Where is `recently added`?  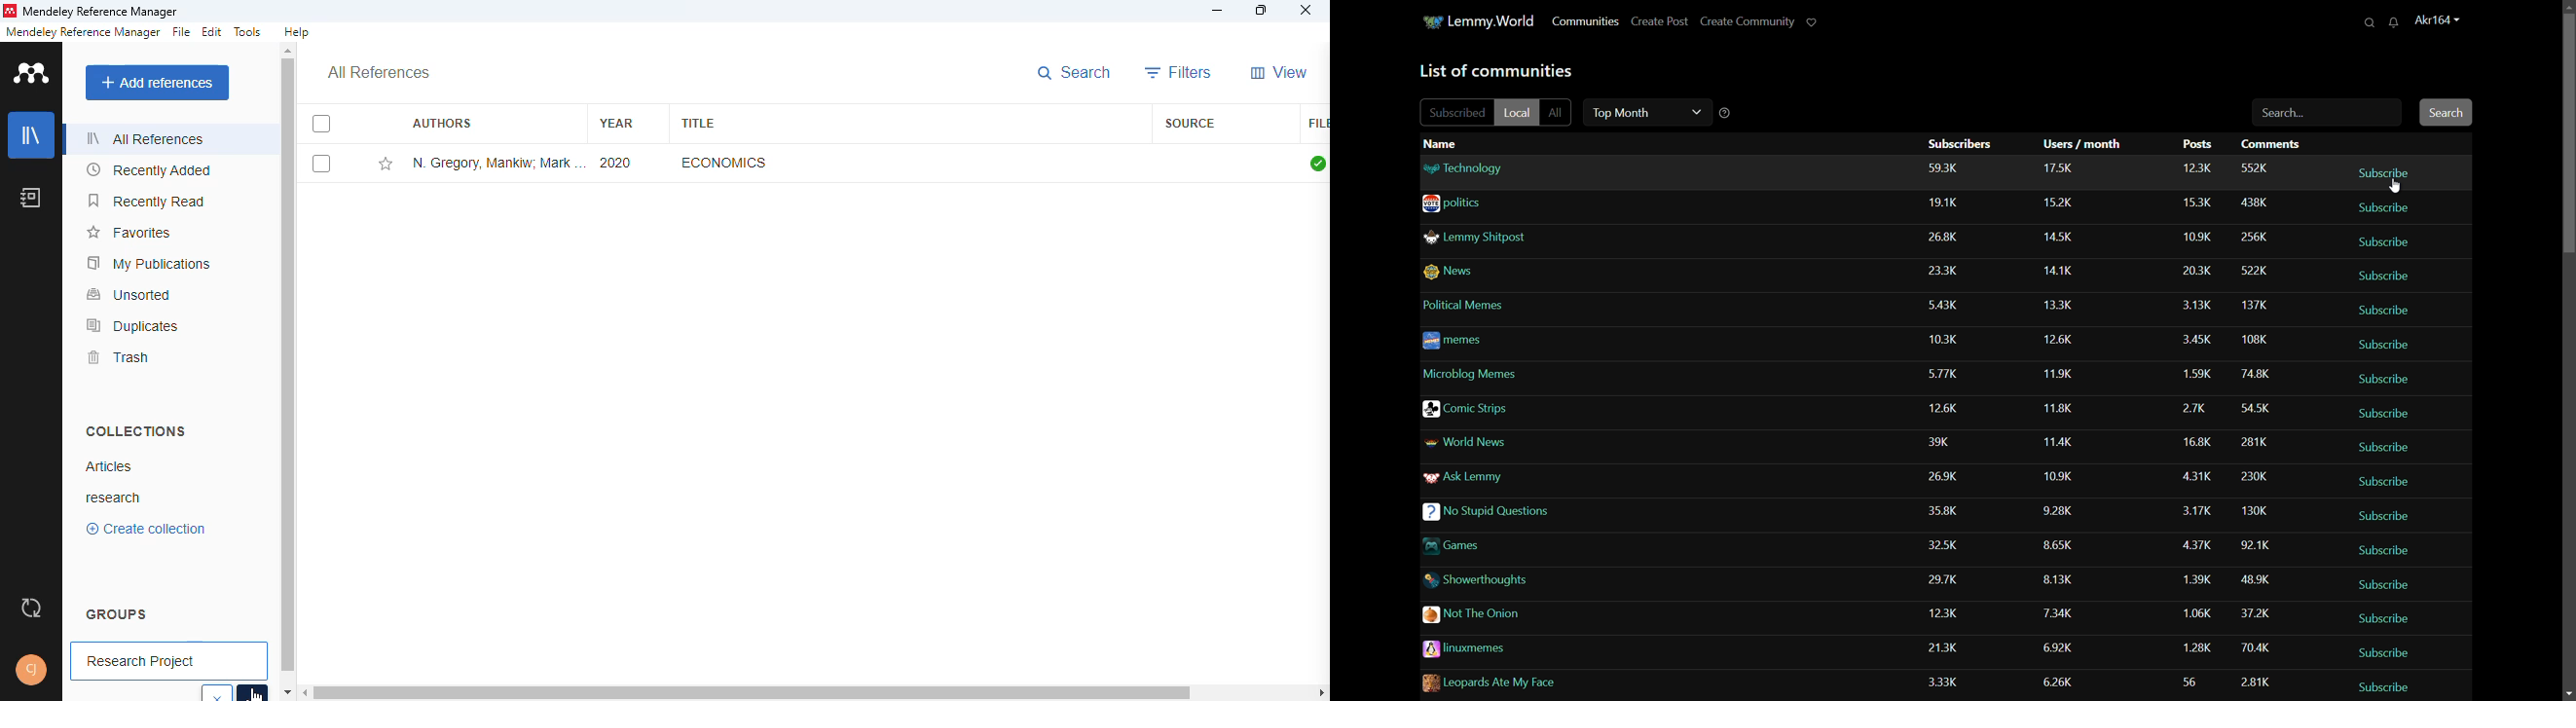
recently added is located at coordinates (149, 169).